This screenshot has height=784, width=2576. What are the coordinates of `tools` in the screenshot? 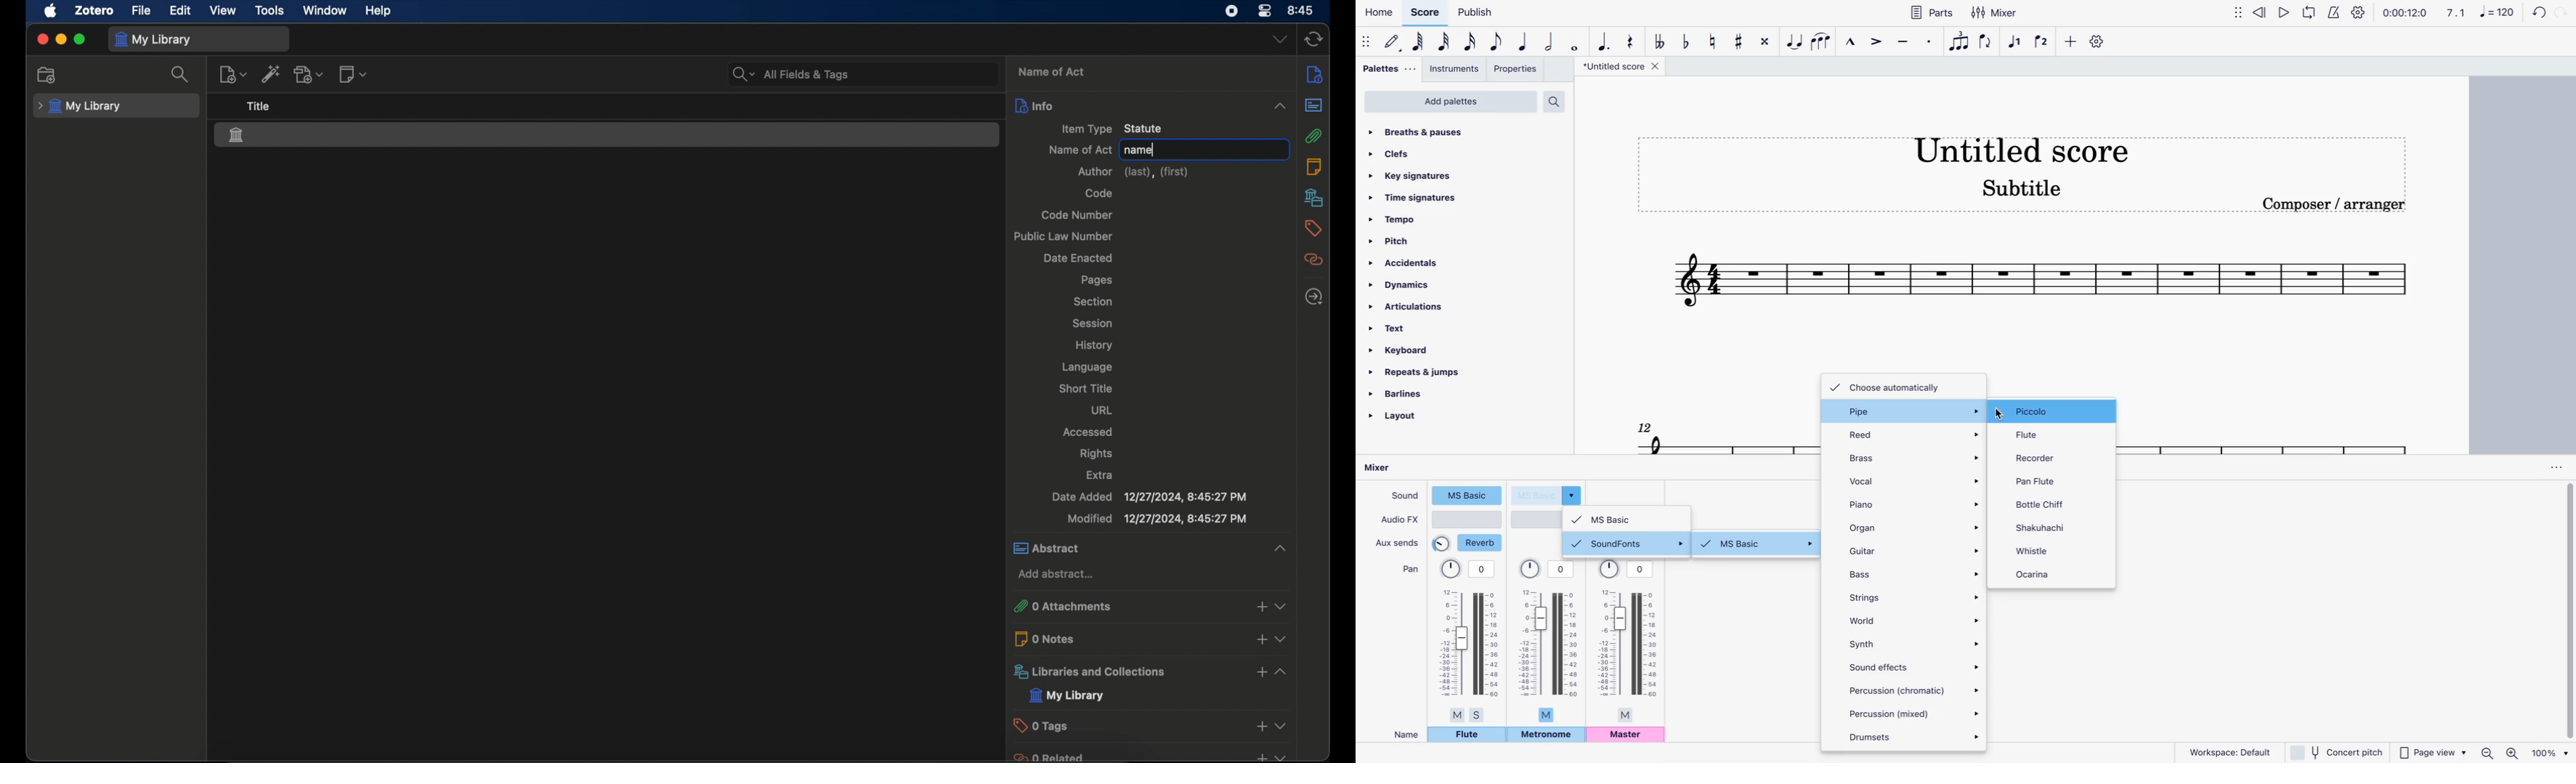 It's located at (270, 11).